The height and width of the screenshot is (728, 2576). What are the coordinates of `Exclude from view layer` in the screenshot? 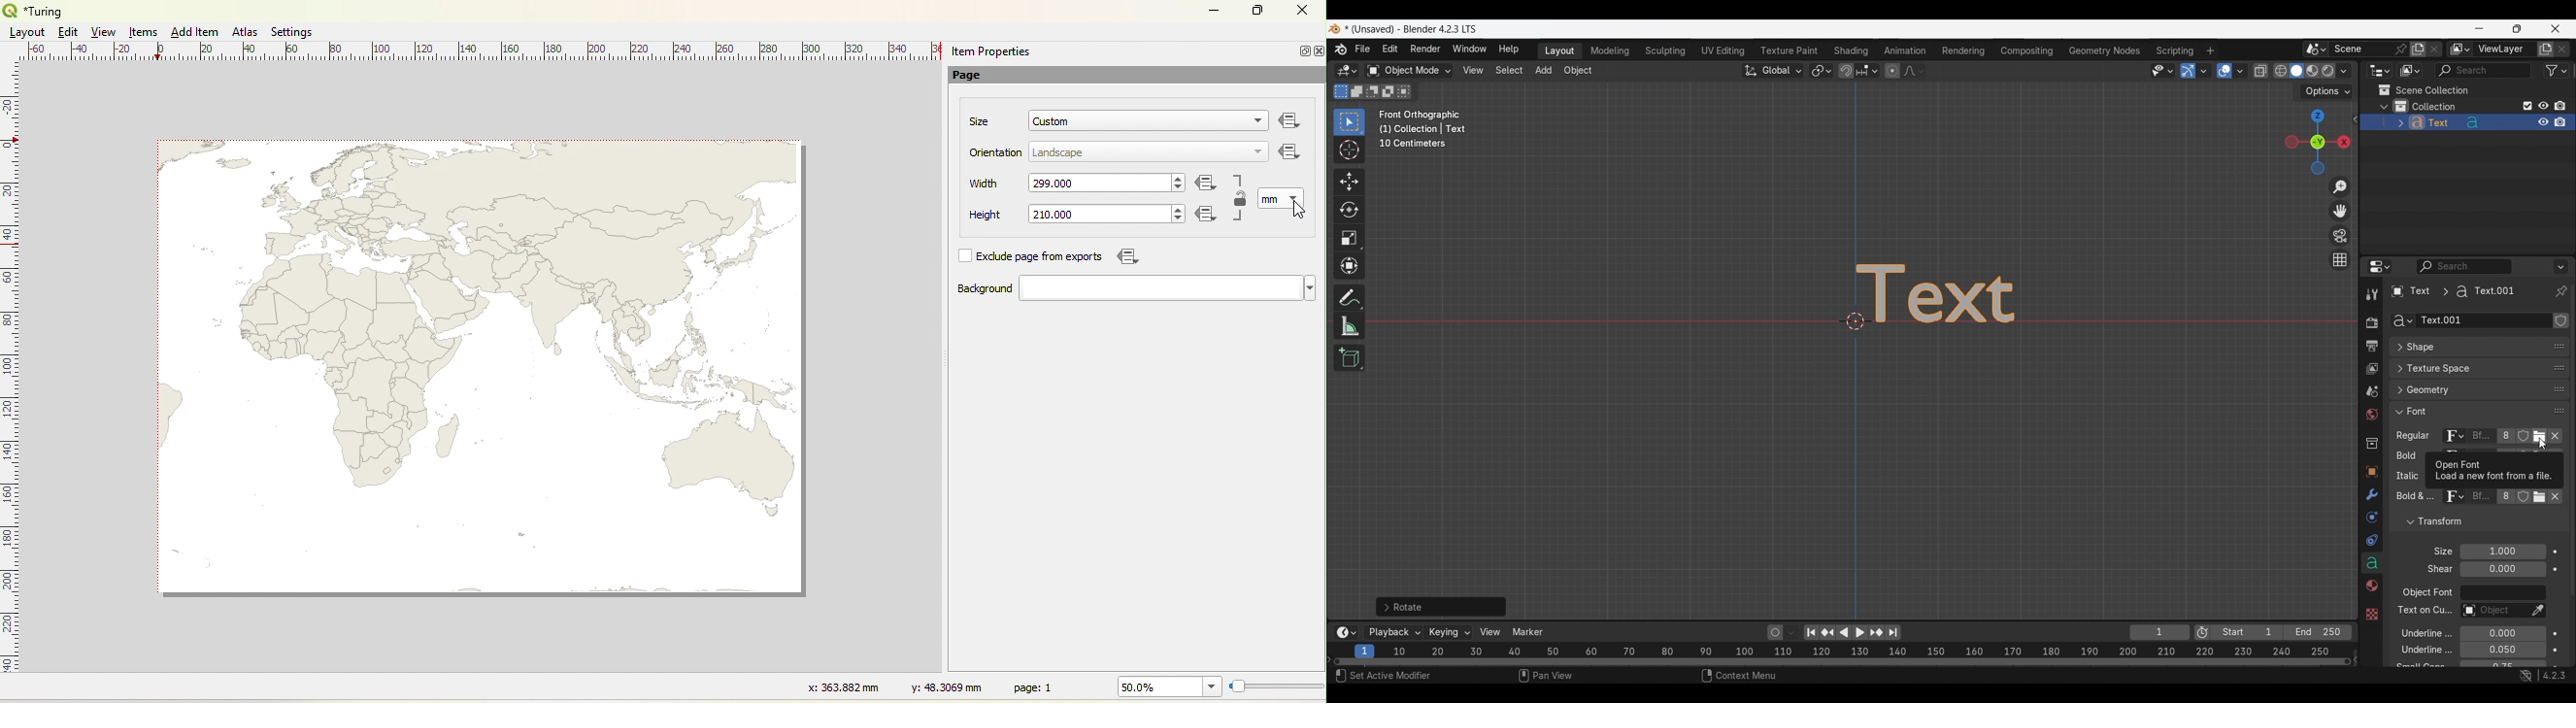 It's located at (2528, 105).